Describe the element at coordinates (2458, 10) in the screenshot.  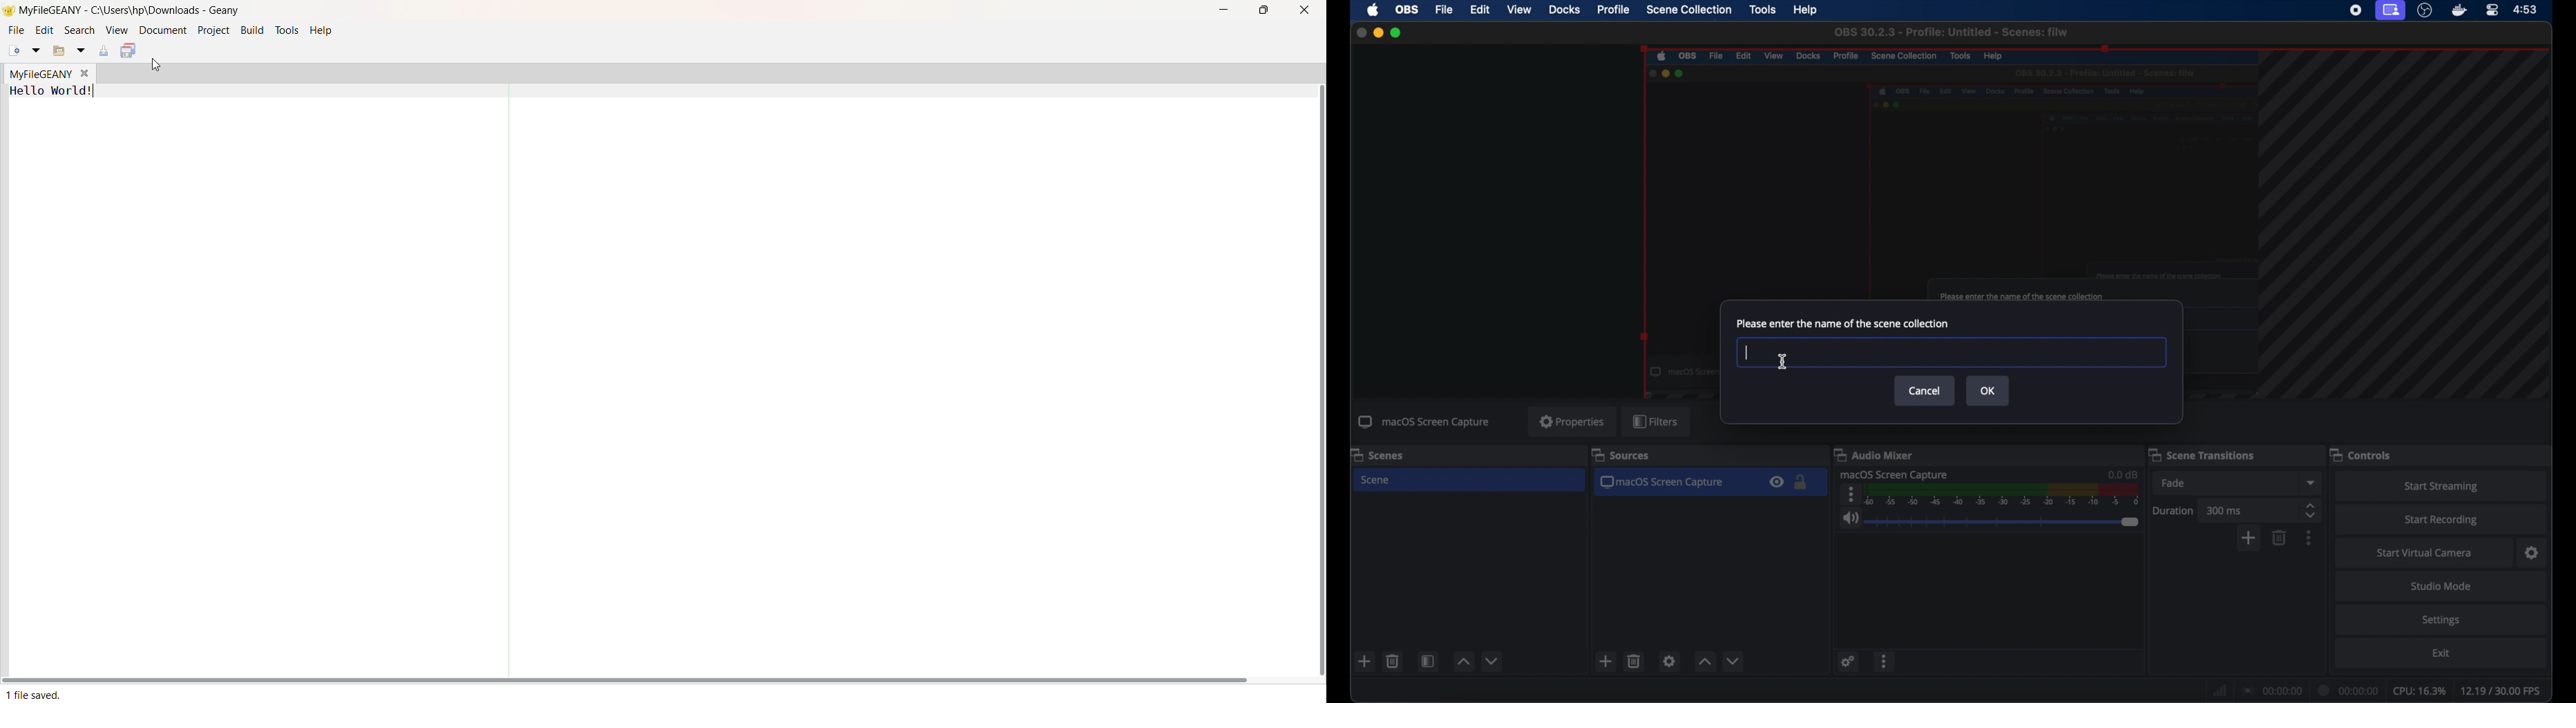
I see `docker` at that location.